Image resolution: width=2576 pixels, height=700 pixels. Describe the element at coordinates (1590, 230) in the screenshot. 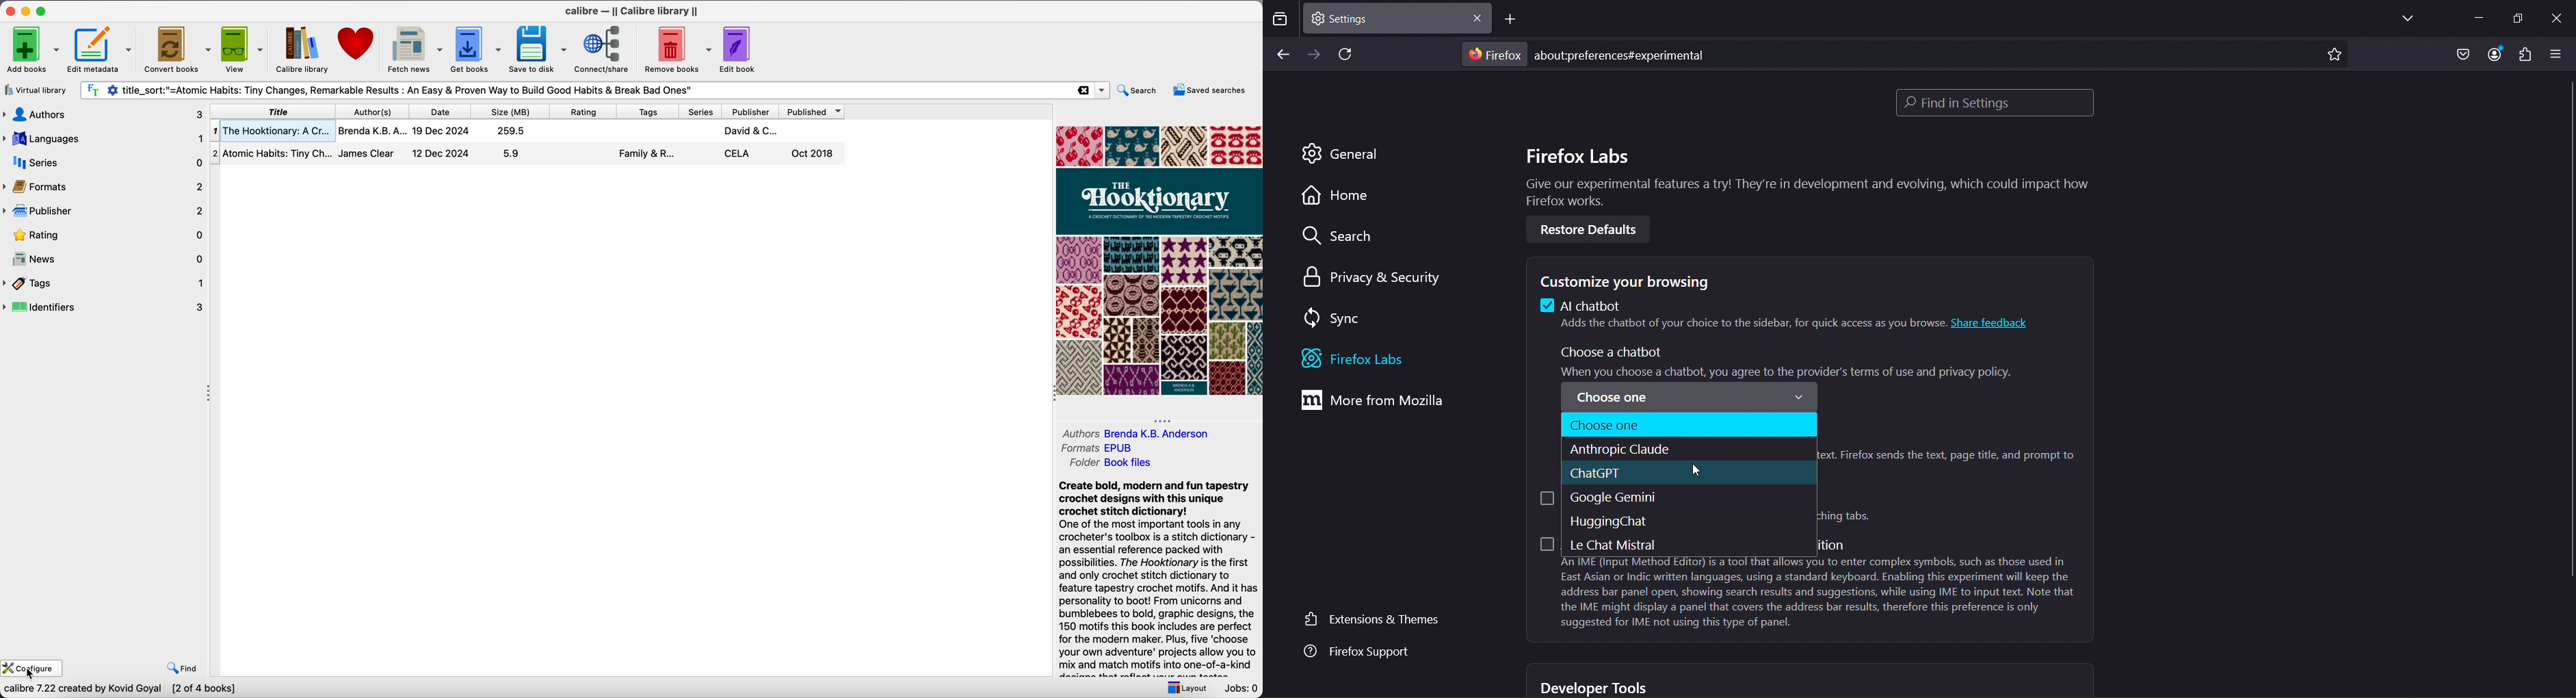

I see `Restore Defaults` at that location.